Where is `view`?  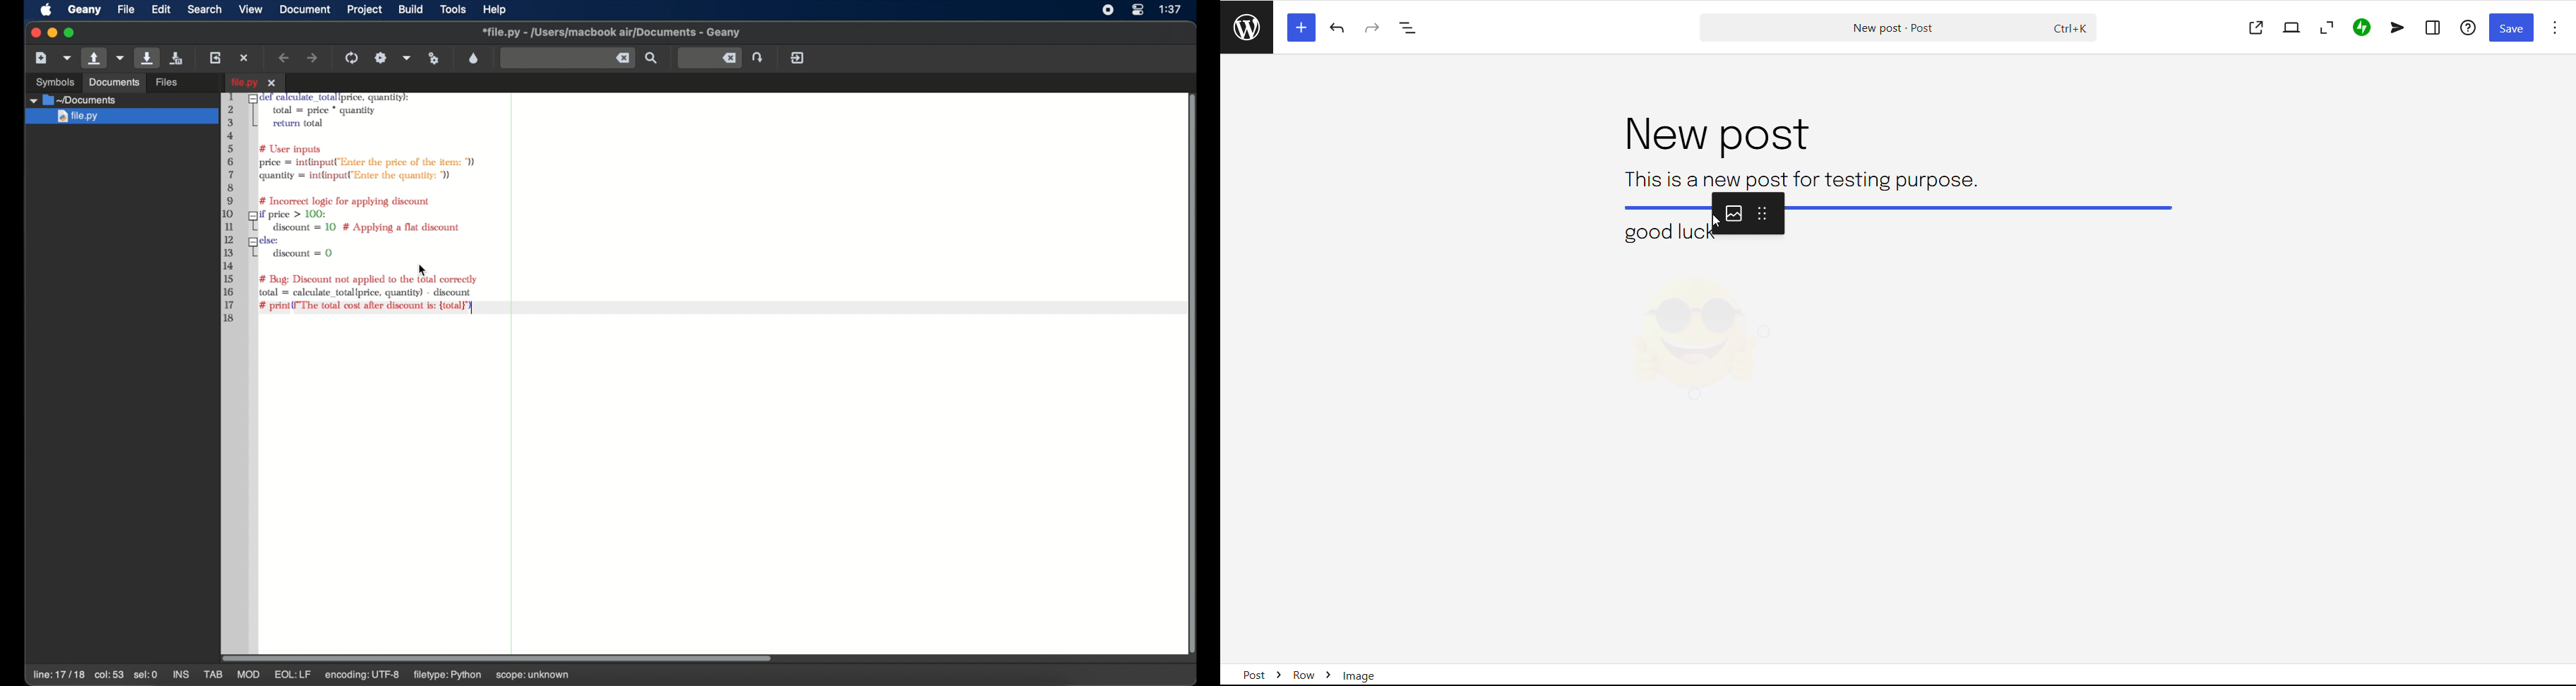
view is located at coordinates (2291, 28).